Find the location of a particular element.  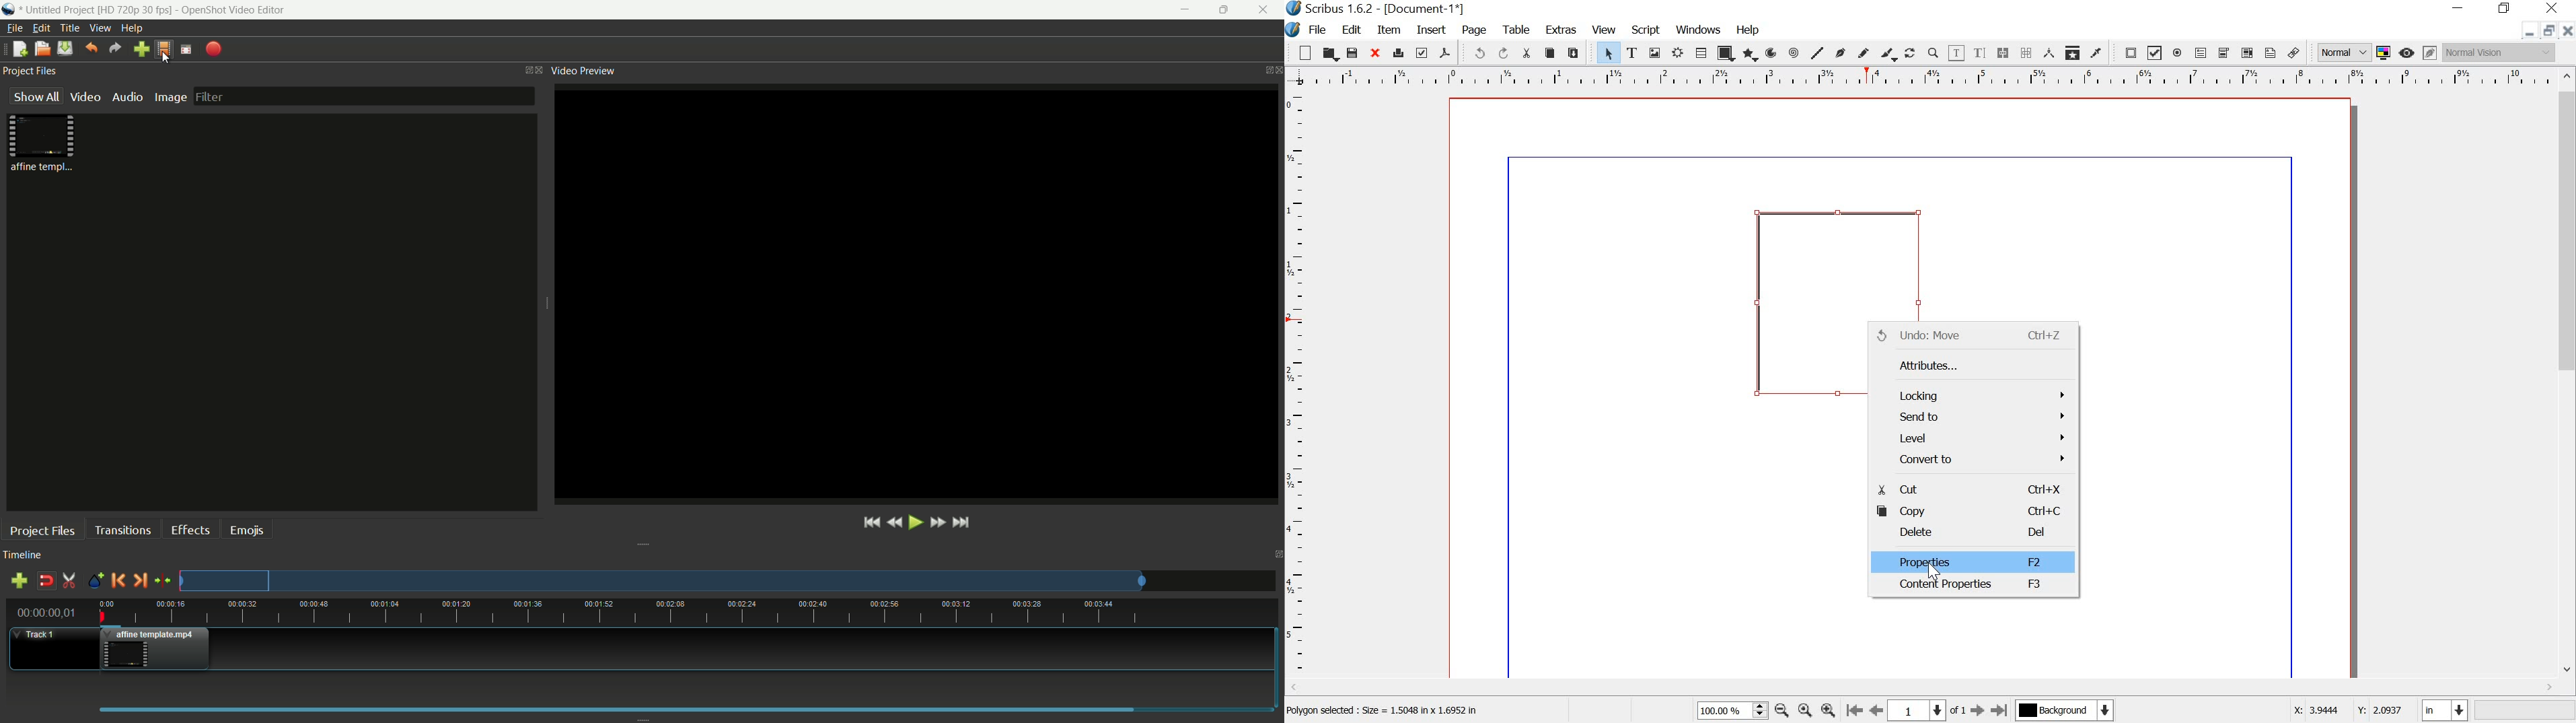

export is located at coordinates (213, 50).